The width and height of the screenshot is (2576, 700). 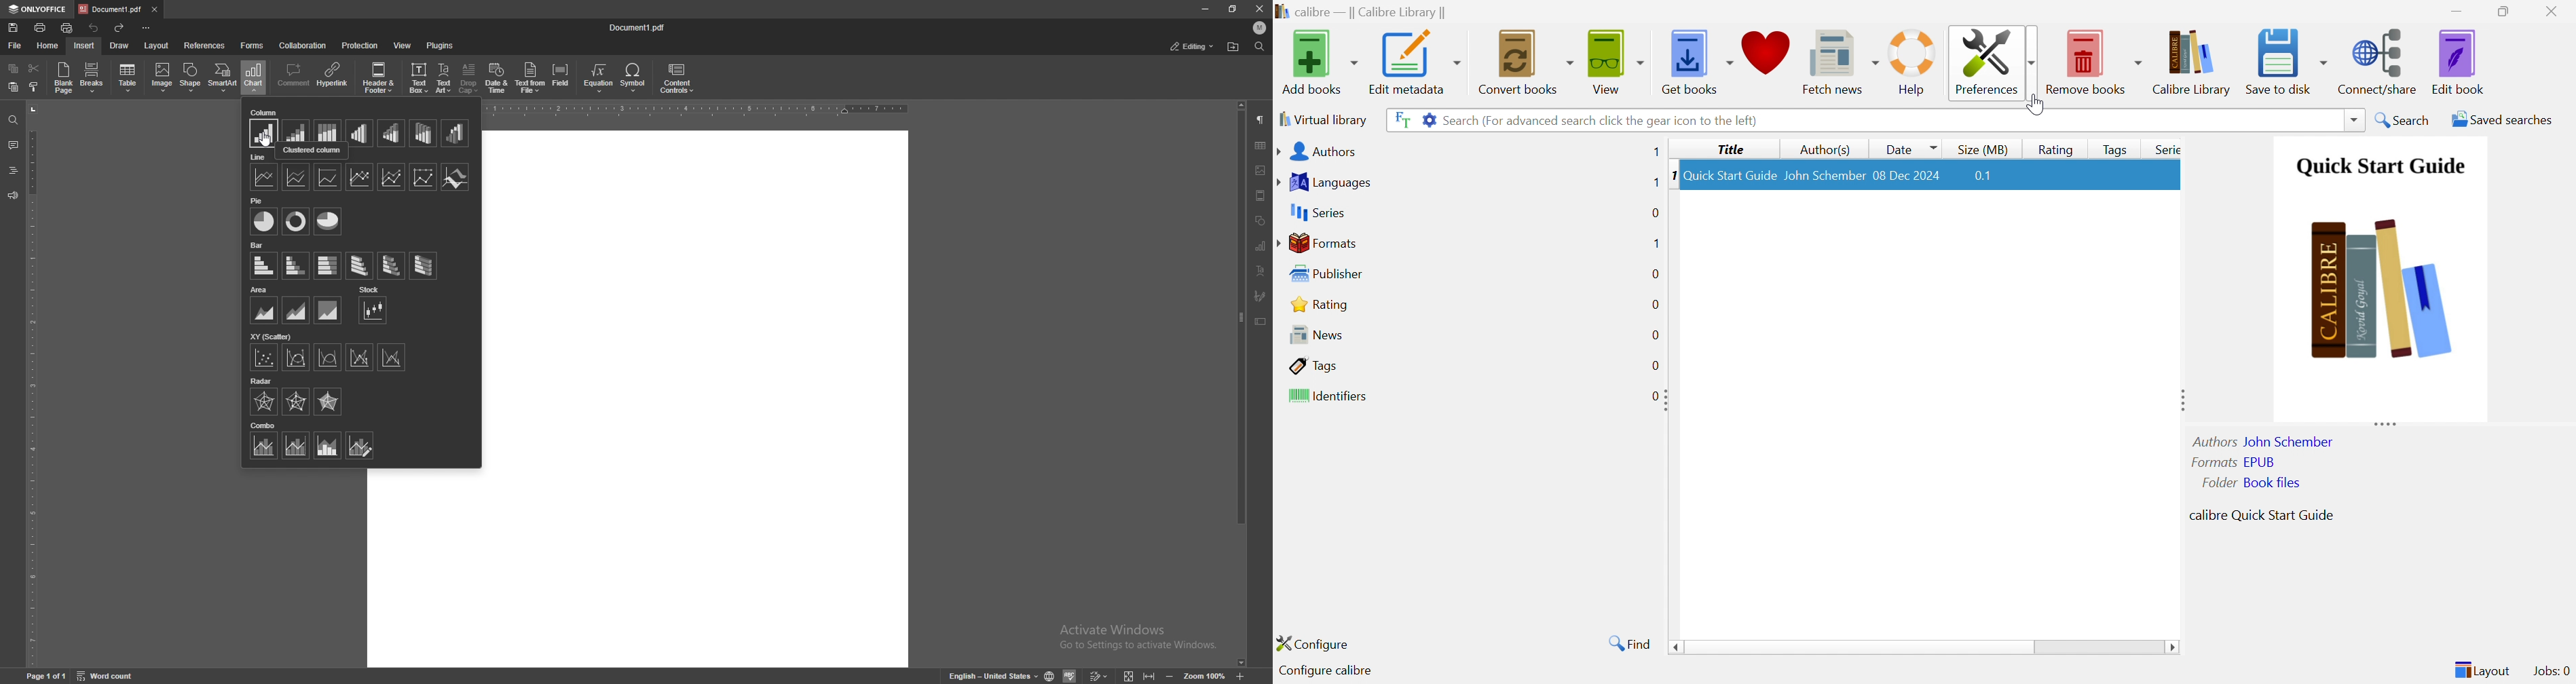 I want to click on stock, so click(x=369, y=290).